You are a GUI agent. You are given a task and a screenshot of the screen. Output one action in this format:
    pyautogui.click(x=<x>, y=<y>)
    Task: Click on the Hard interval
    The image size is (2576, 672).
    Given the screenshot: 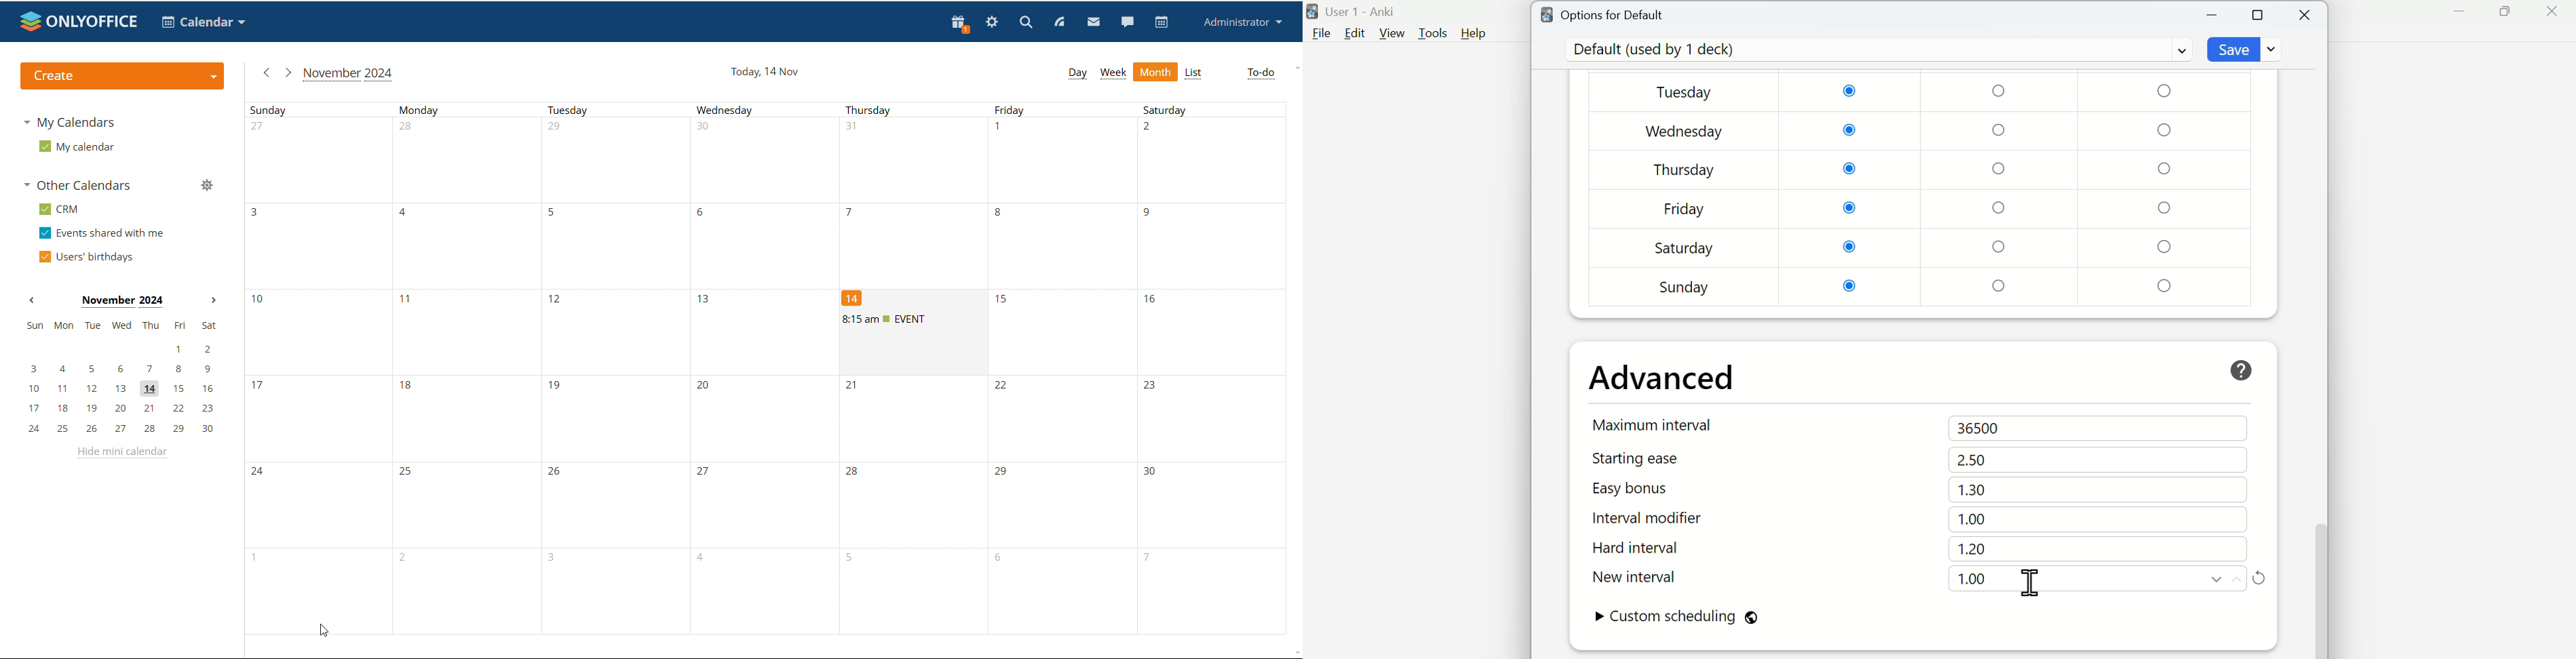 What is the action you would take?
    pyautogui.click(x=1652, y=550)
    